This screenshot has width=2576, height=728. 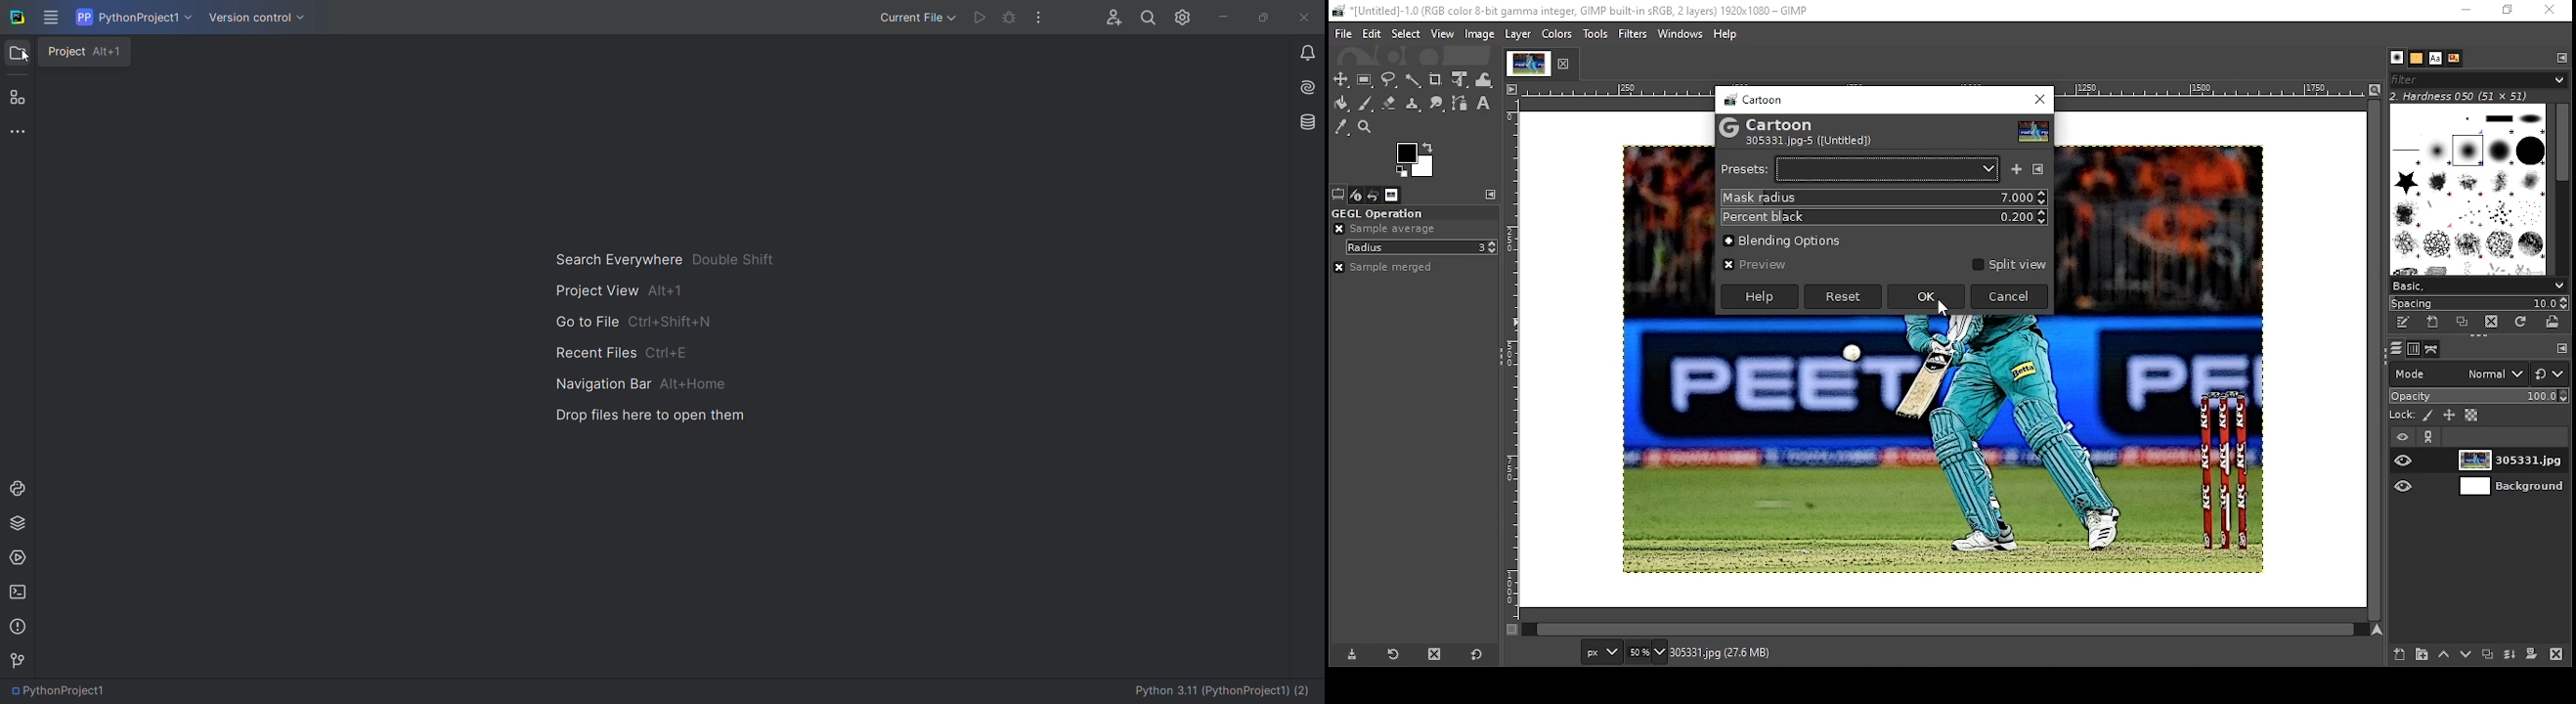 What do you see at coordinates (1573, 11) in the screenshot?
I see `icon and filename` at bounding box center [1573, 11].